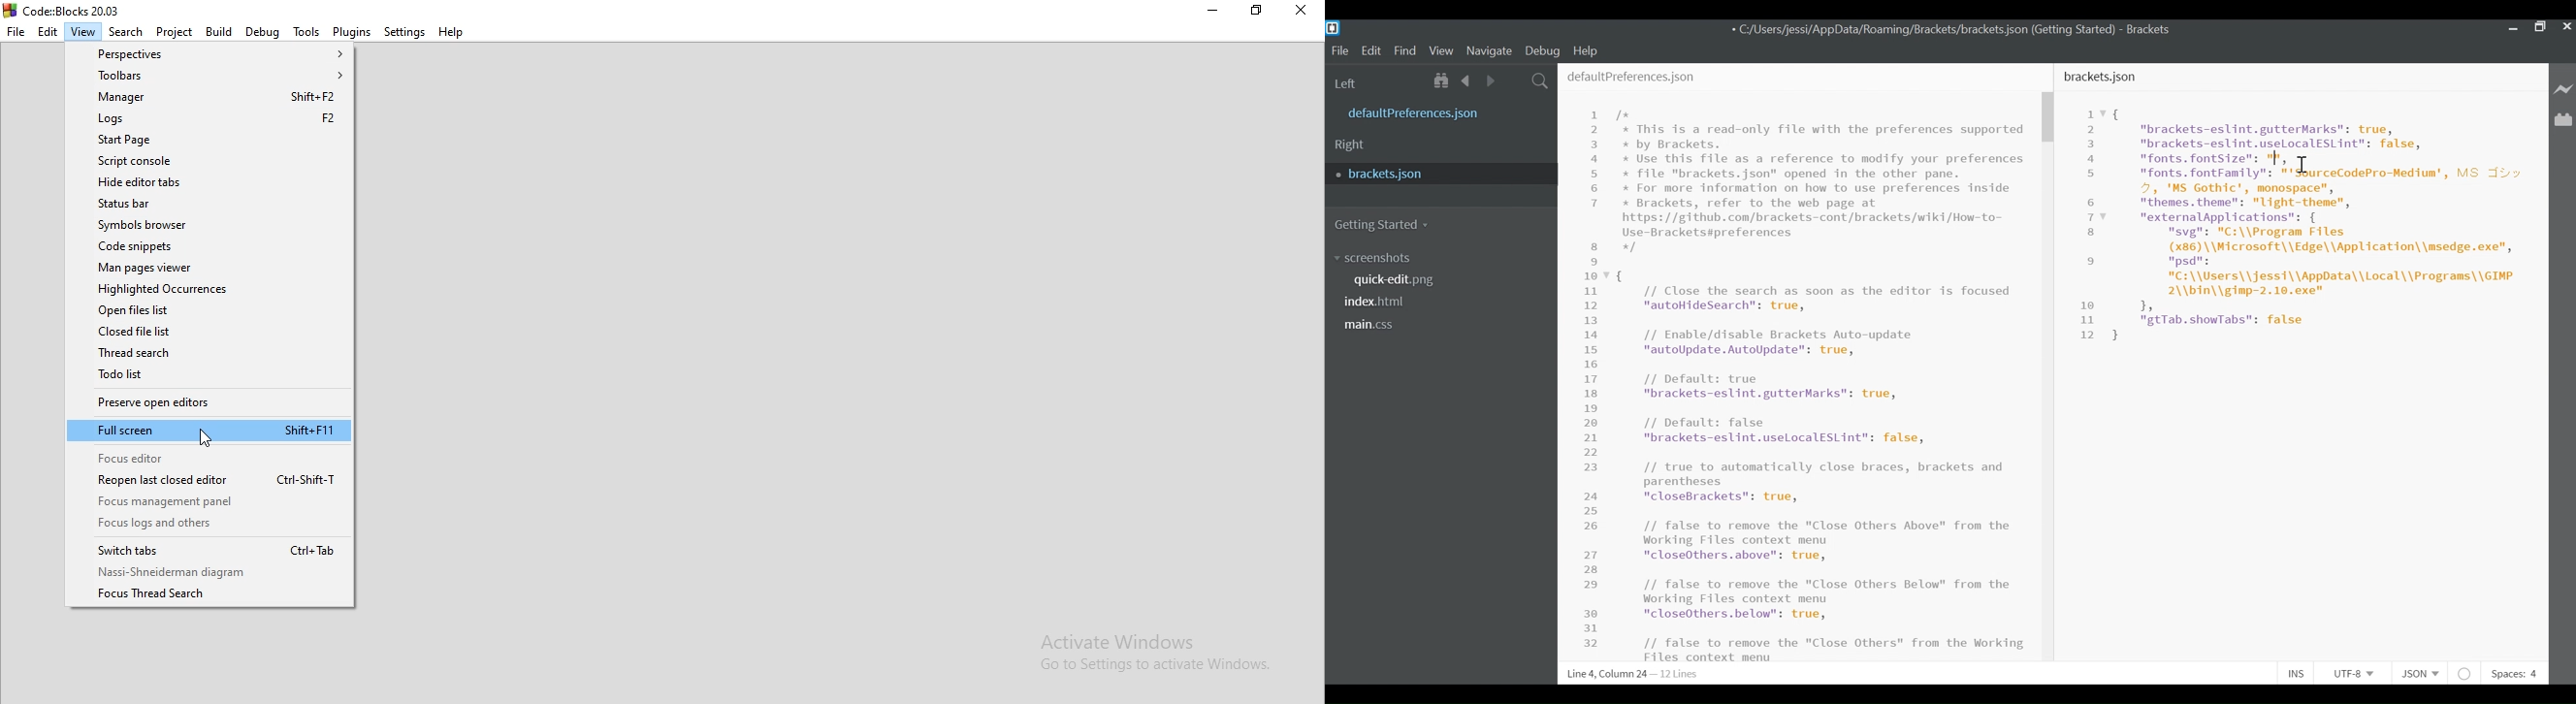 The image size is (2576, 728). What do you see at coordinates (209, 289) in the screenshot?
I see `Highlighted Occurences` at bounding box center [209, 289].